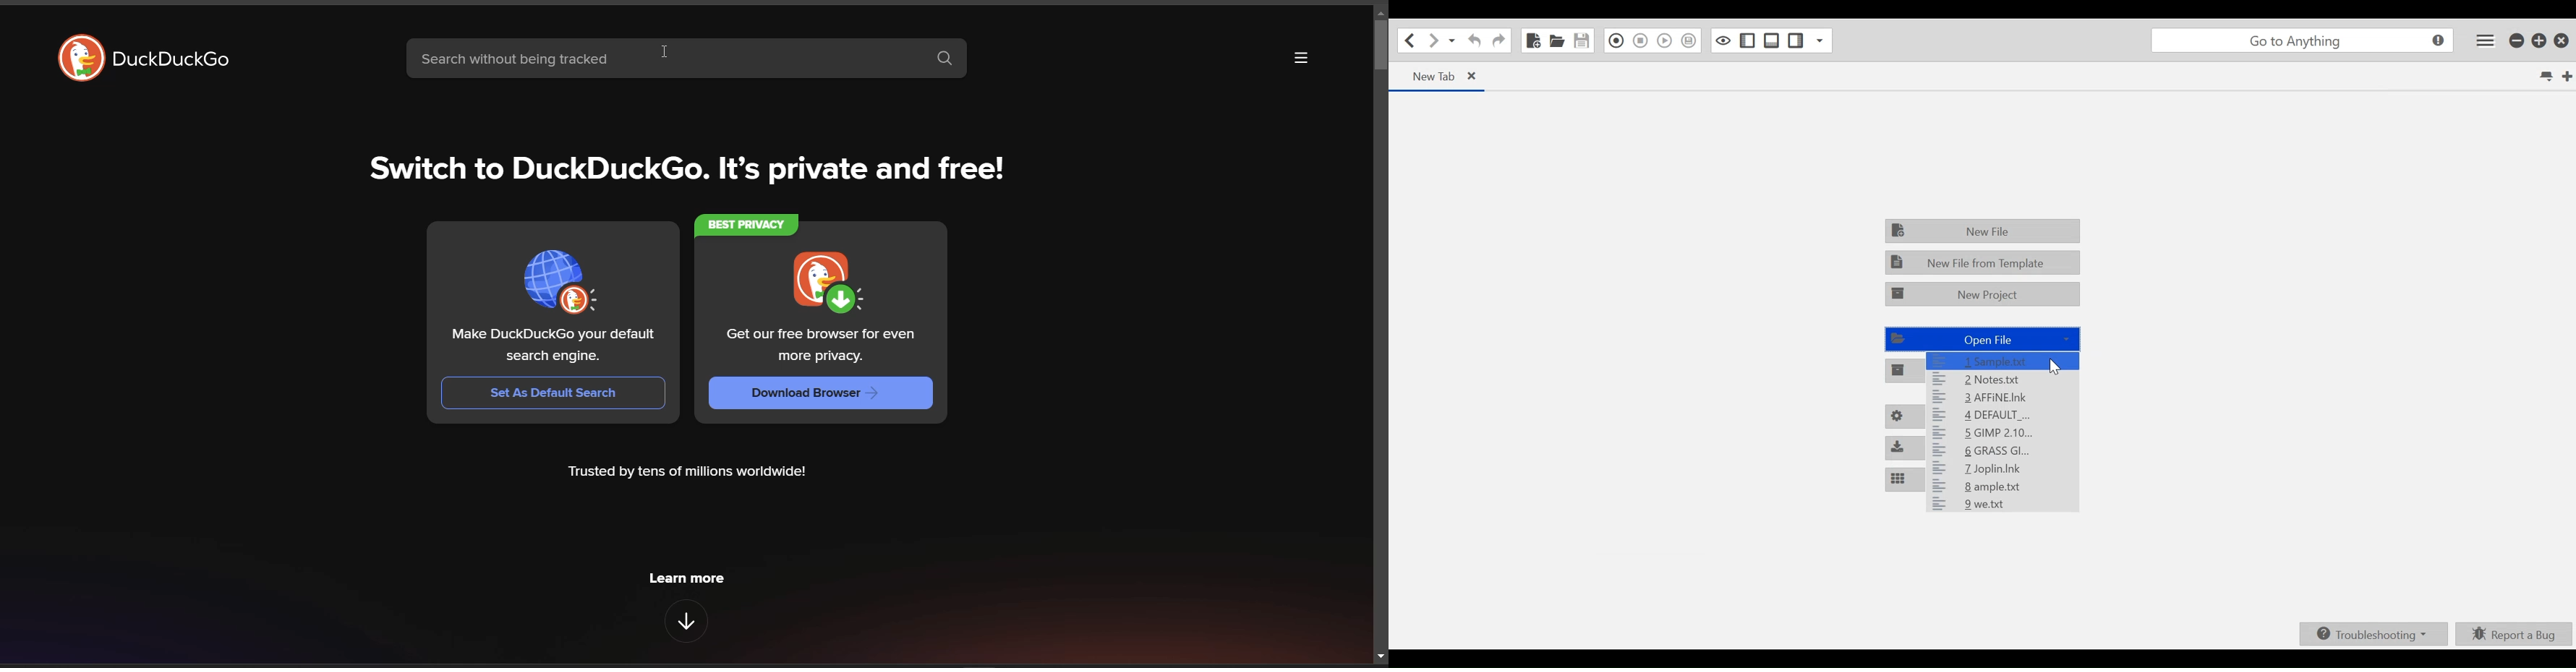 This screenshot has height=672, width=2576. What do you see at coordinates (1904, 371) in the screenshot?
I see `Open Project` at bounding box center [1904, 371].